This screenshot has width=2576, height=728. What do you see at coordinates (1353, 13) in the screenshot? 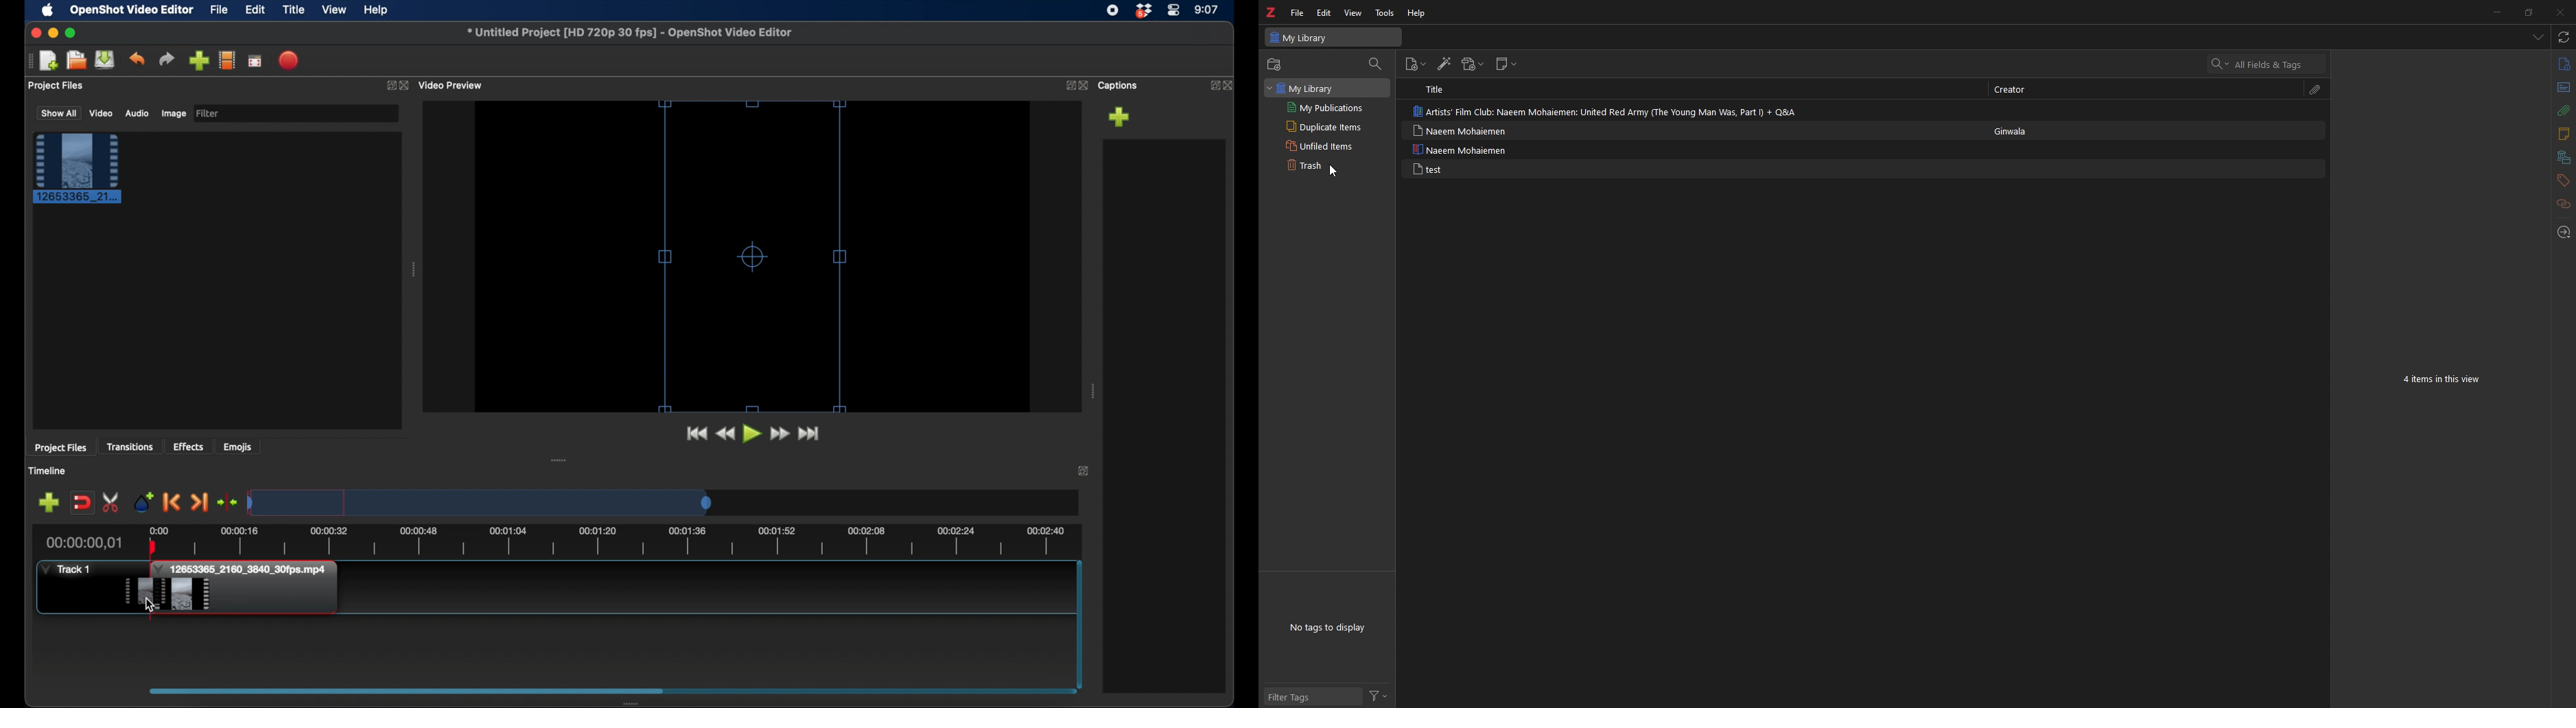
I see `view` at bounding box center [1353, 13].